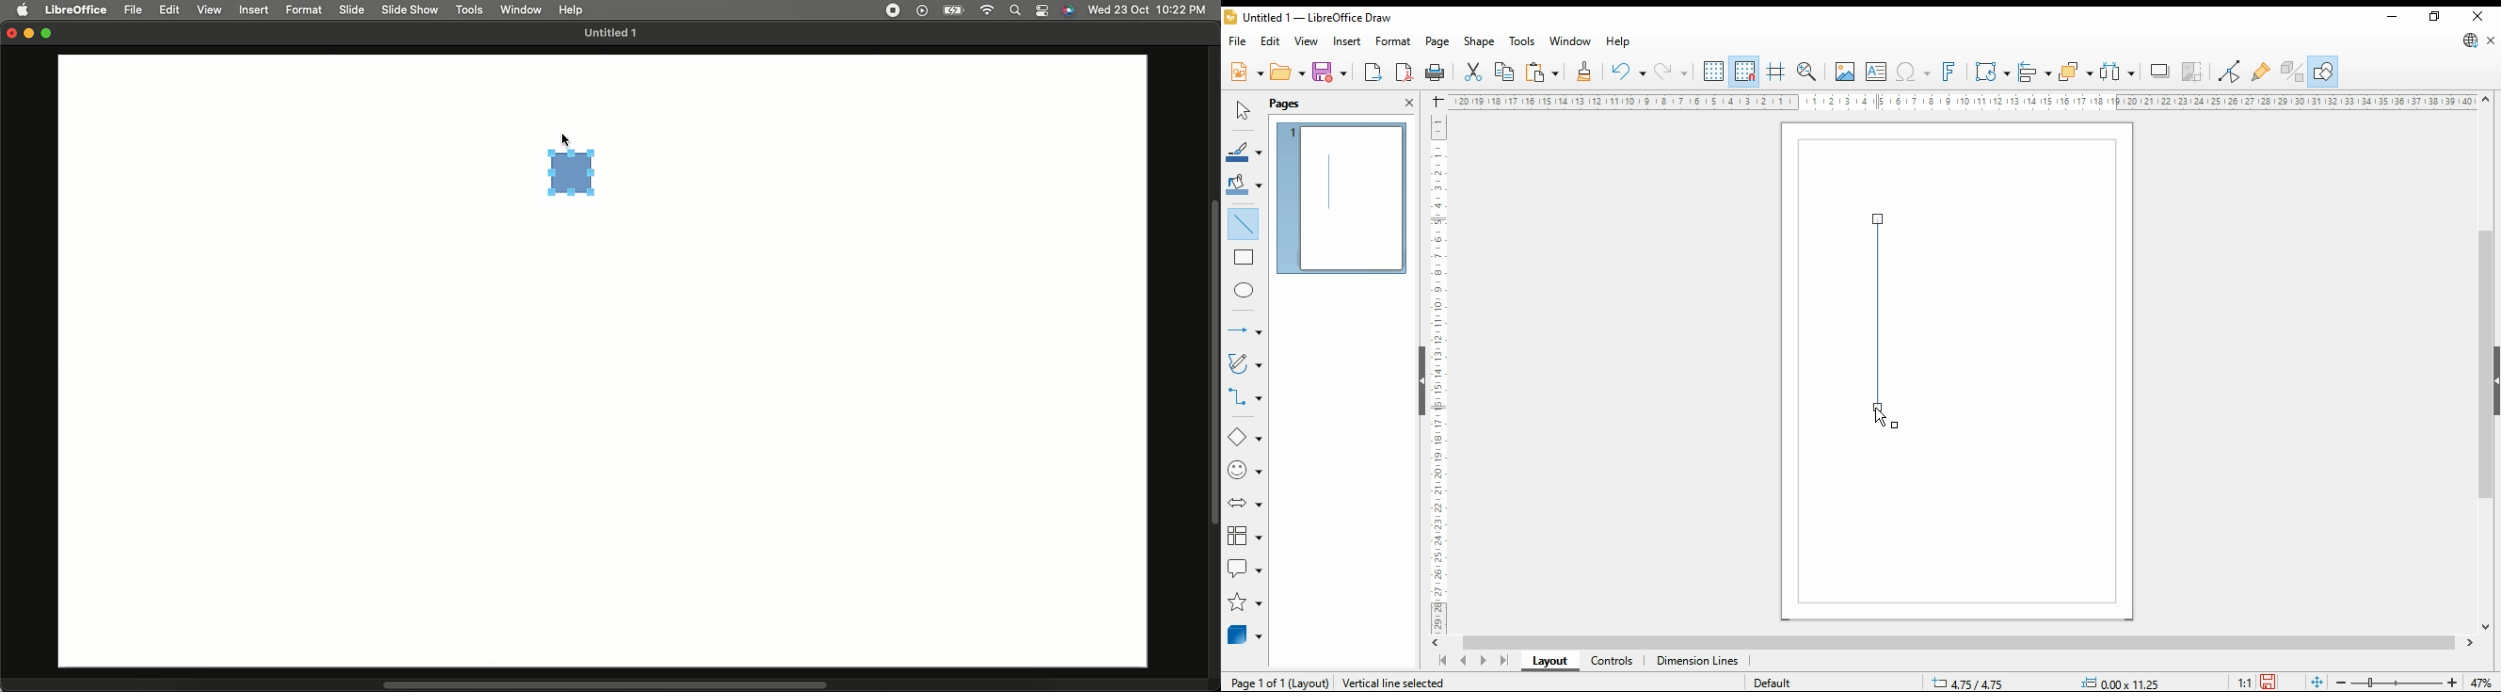 The width and height of the screenshot is (2520, 700). I want to click on Video player, so click(920, 11).